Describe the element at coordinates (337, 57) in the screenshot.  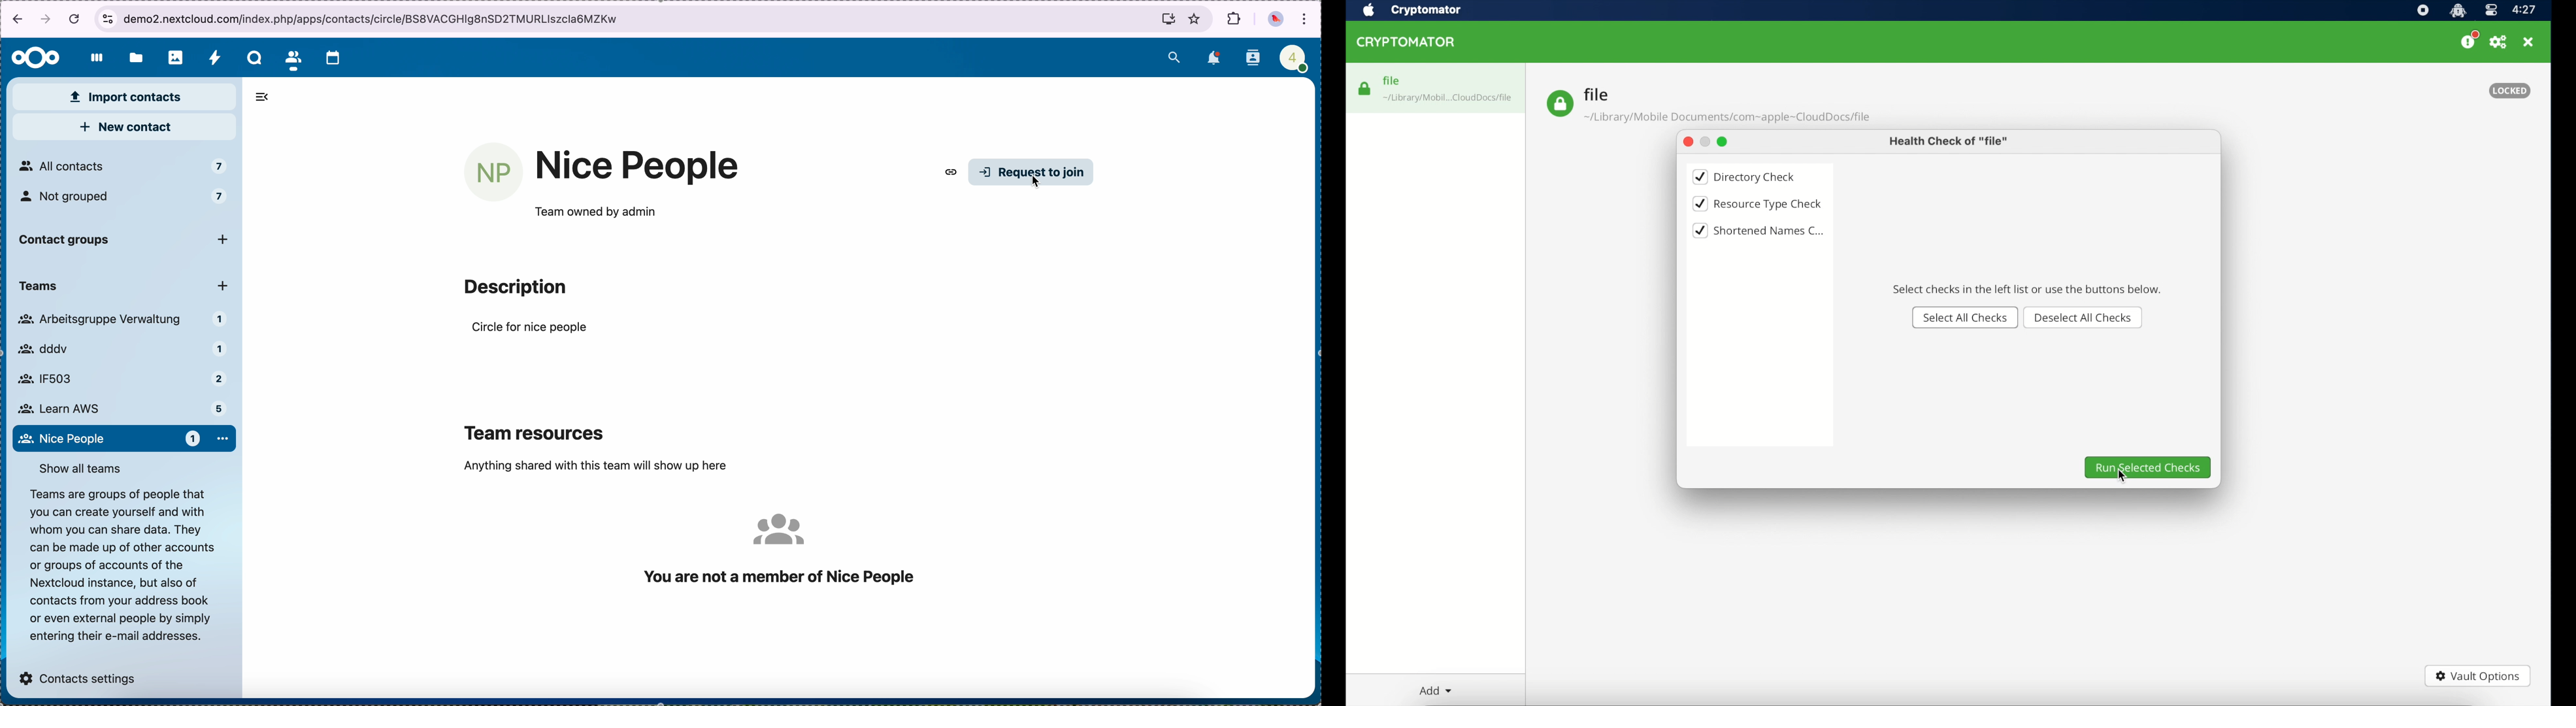
I see `calendar` at that location.